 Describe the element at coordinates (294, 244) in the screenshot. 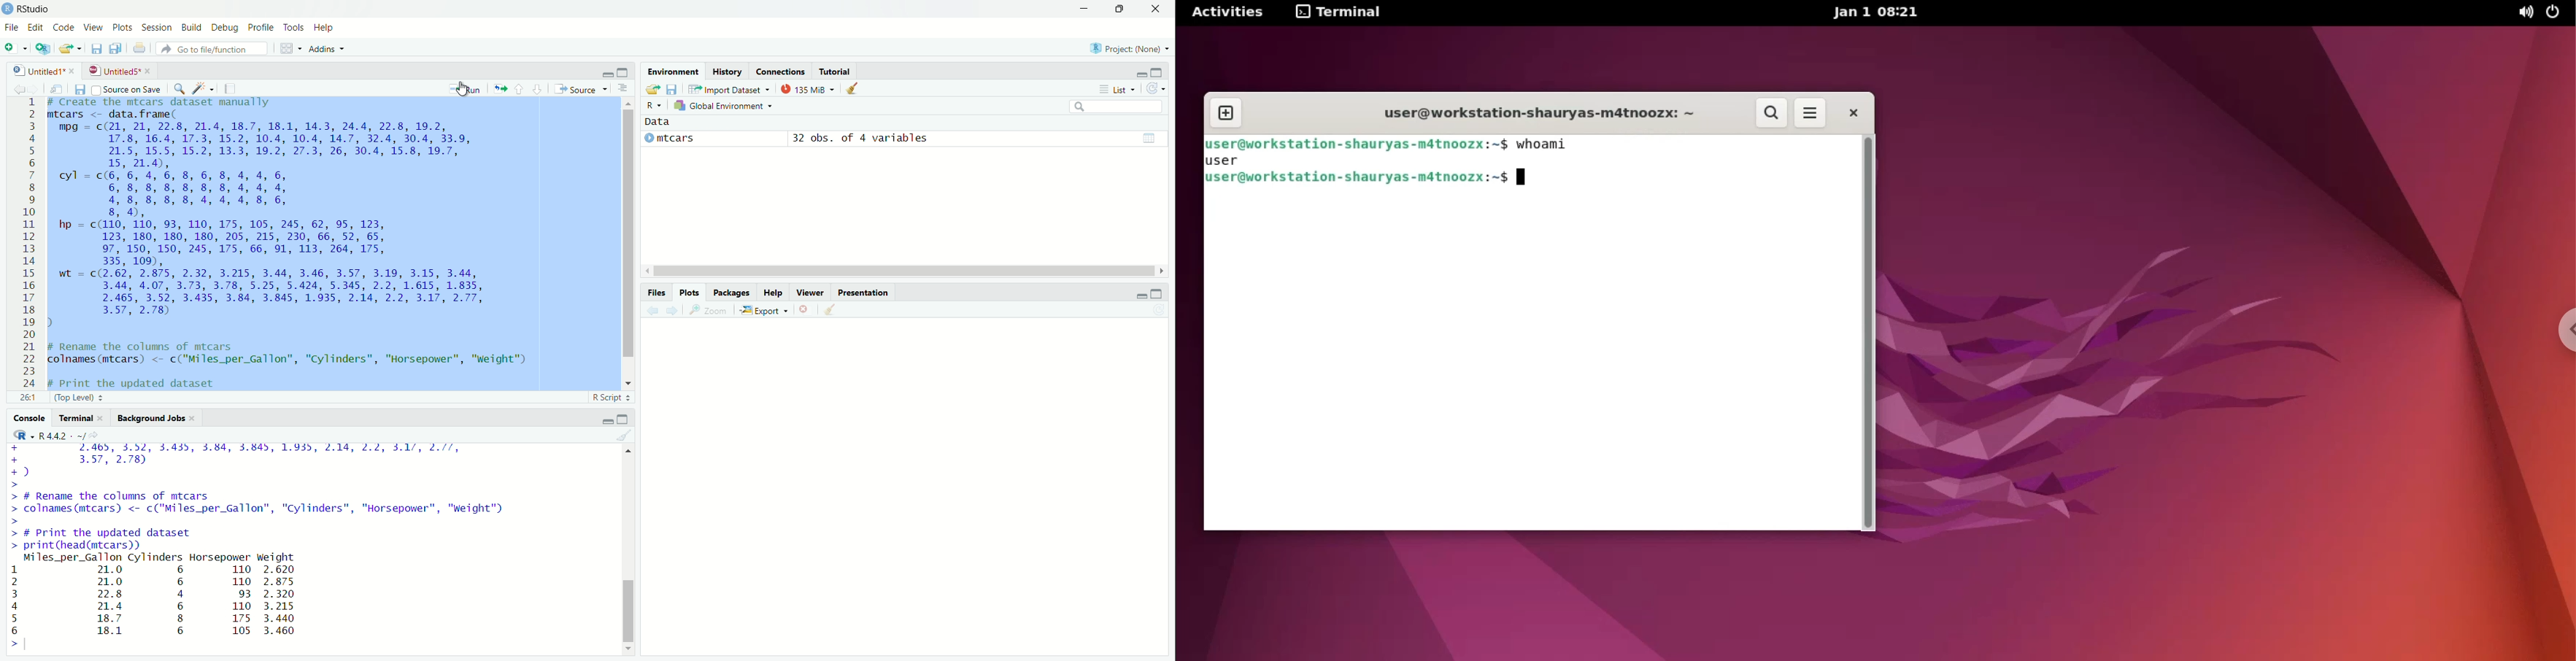

I see `1 # Create the mtcars dataset manually

2 mtcars <- data.frame(

BE mpg = c(21, 21, 22.8, 21.4, 18.7, 18.1, 14.3, 24.4, 22.8, 19.2,

4 17.8, 16.4, 17.3, 15.2, 10.4, 10.4, 14.7, 32.4, 30.4, 33.9,
5 21.5, 15.5, 15.2, 13.3, 19.2, 27.3, 26, 30.4, 15.8, 19.7,

6 15, 21.4),

7 cyl = c(6, 6, 4, 6, 8, 6, 8, 4, 4, 6,

8 6, 8, 8, 8, 8, 8, 8, 4, 4, 4,

9 4,8,8,8,8,4,4,4,8,6,

10 8, 4),

11 hp = c(110, 110, 93, 110, 175, 105, 245, 62, 95, 123,

12 123, 180, 180, 180, 205, 215, 230, 66, 52, 65, I

13 97, 150, 150, 245, 175, 66, 91, 113, 264, 175,

14 335, 109),

15 wt = c(2.62, 2.875, 2.32, 3.215, 3.44, 3.46, 3.57, 3.19, 3.15, 3.44,
16 3.44, 4.07, 3.73, 3.78, 5.25, 5.424, 5.345, 2.2, 1.615, 1.835,
17 2.465, 3.52, 3.435, 3.84, 3.845, 1.935, 2.14, 2.2, 3.17, 2.77,
18 3.57, 2.78)

19 )

20

21 # Rename the columns of mtcars

22 colnames(mtcars) <- c("Miles_per_Gallon", "Cylinders", "Horsepower", "weight")
23

TIE ER Py,` at that location.